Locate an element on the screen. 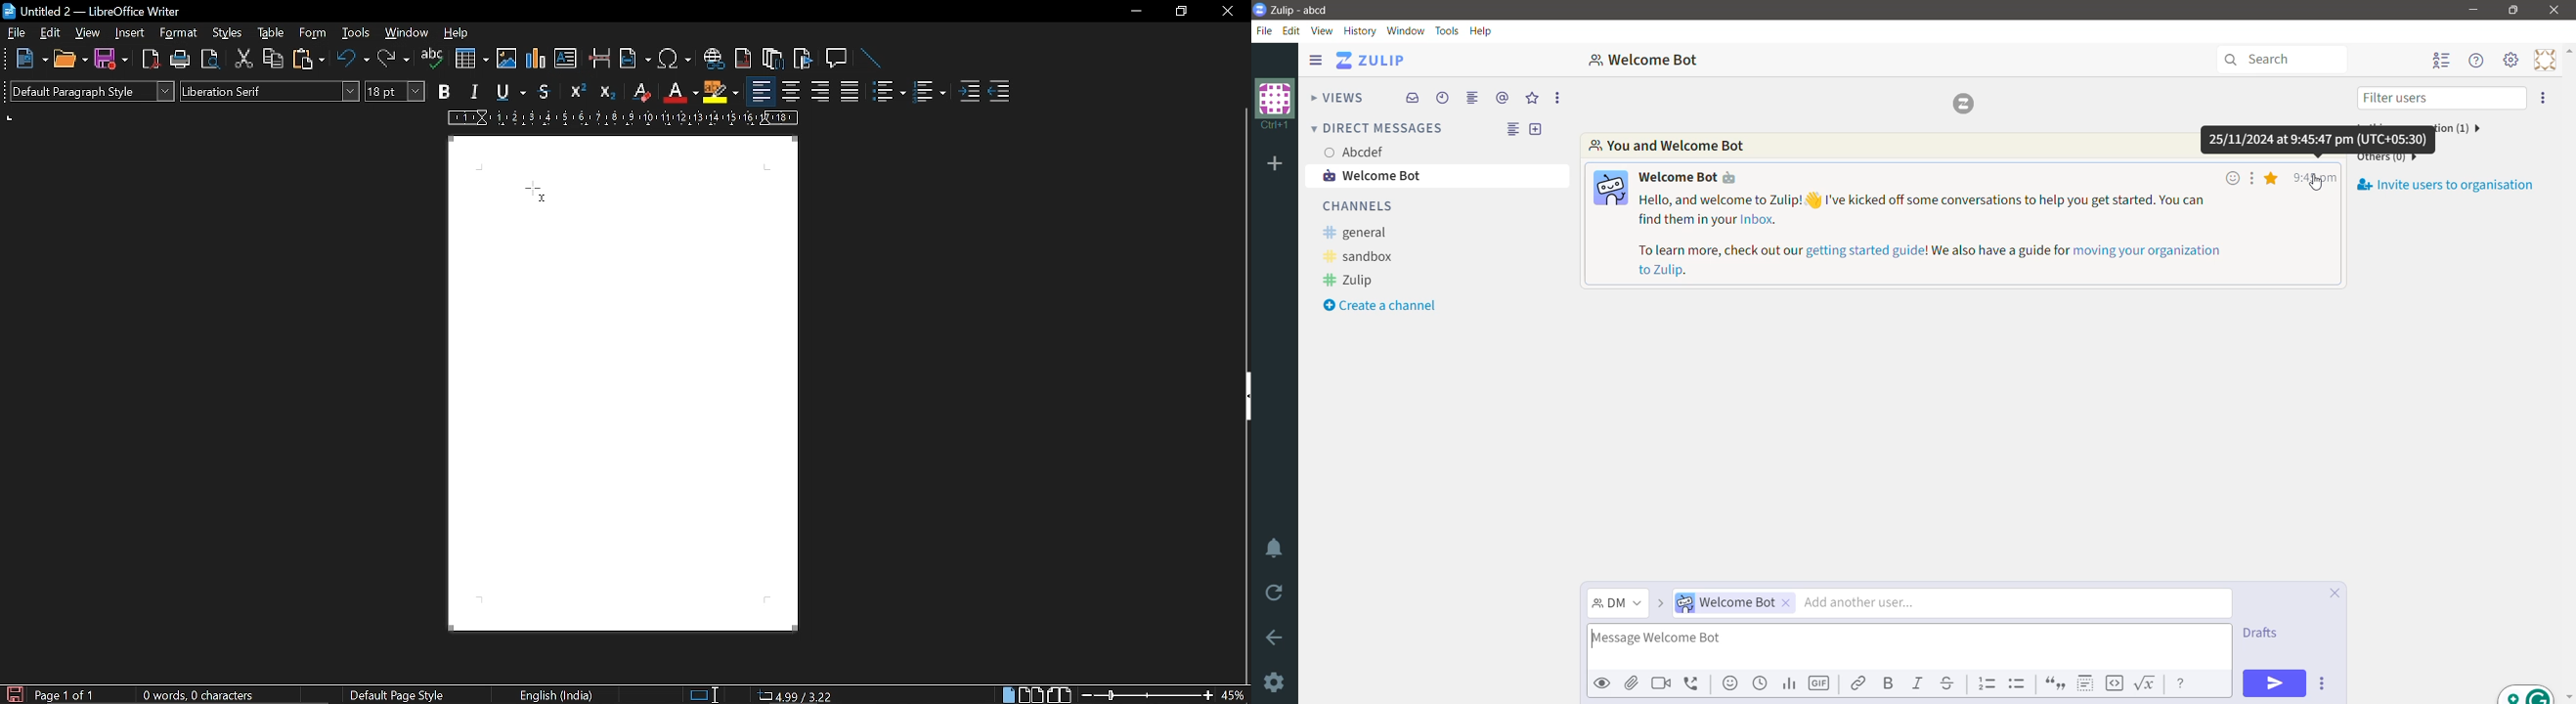 The width and height of the screenshot is (2576, 728). Bold is located at coordinates (1890, 684).